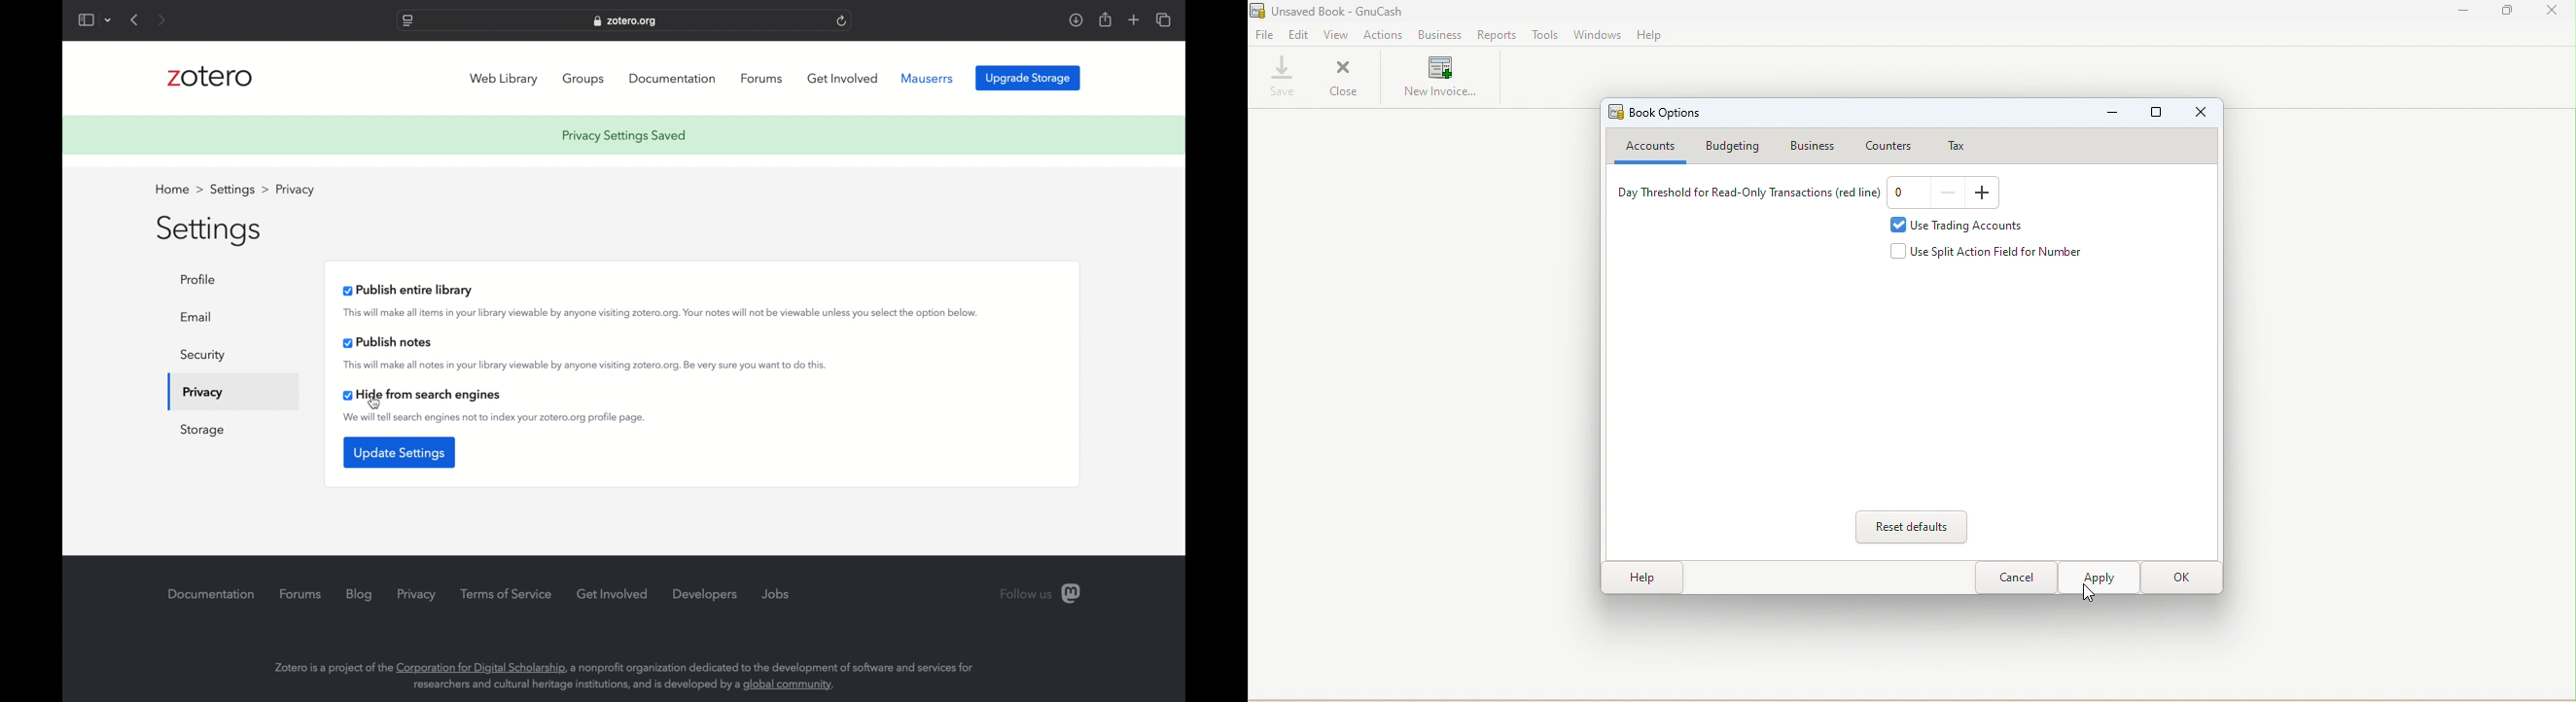 The width and height of the screenshot is (2576, 728). Describe the element at coordinates (627, 136) in the screenshot. I see `privacy settings saved` at that location.